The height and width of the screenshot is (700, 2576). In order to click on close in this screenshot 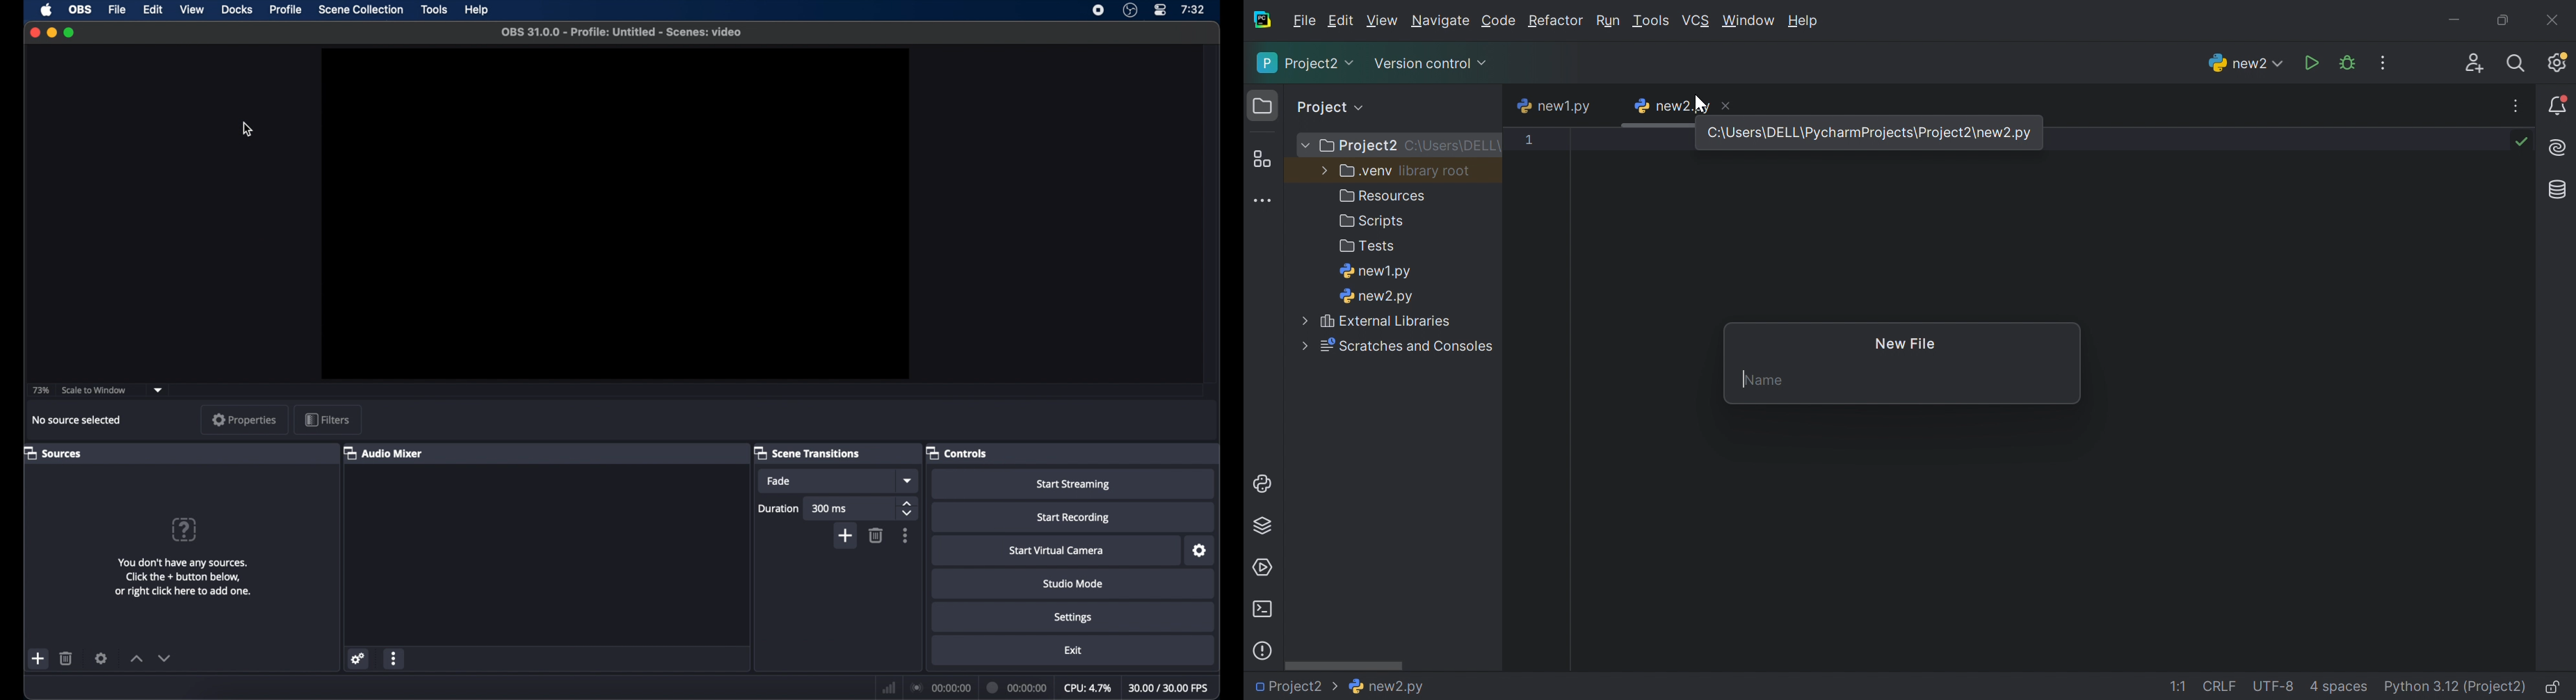, I will do `click(36, 32)`.